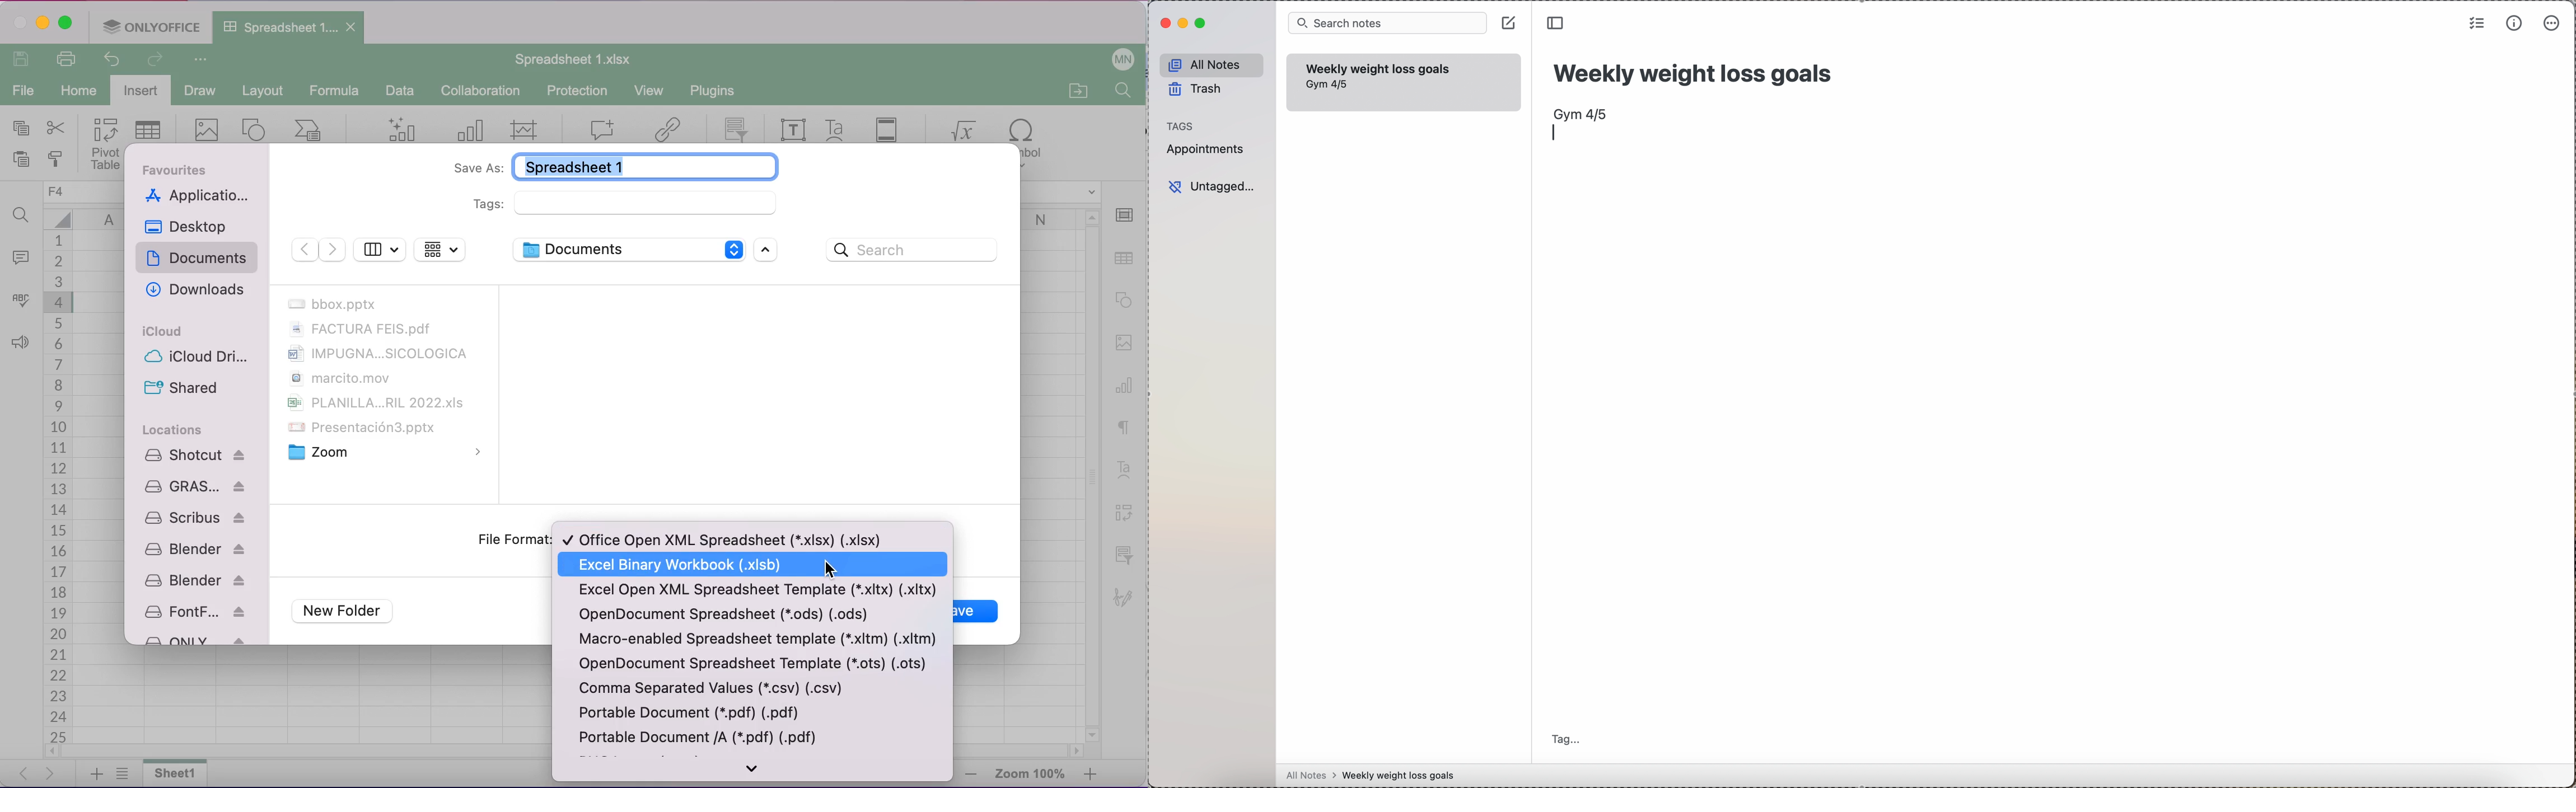 Image resolution: width=2576 pixels, height=812 pixels. What do you see at coordinates (627, 203) in the screenshot?
I see `tags` at bounding box center [627, 203].